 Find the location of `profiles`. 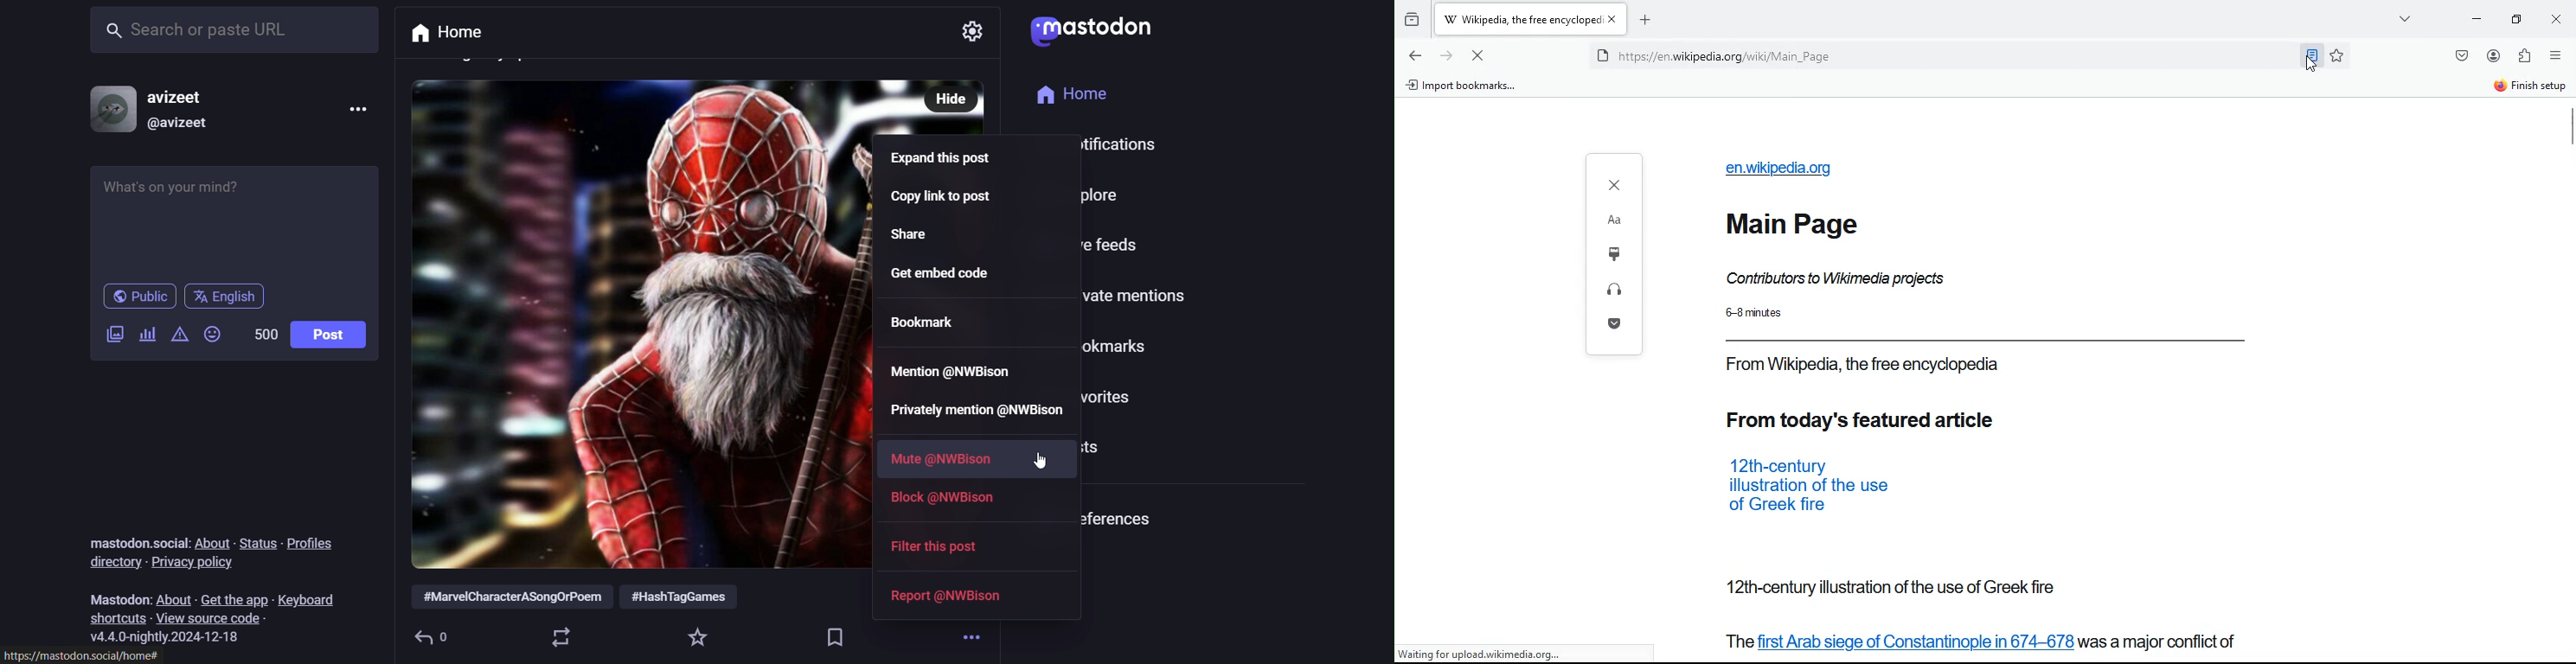

profiles is located at coordinates (310, 544).